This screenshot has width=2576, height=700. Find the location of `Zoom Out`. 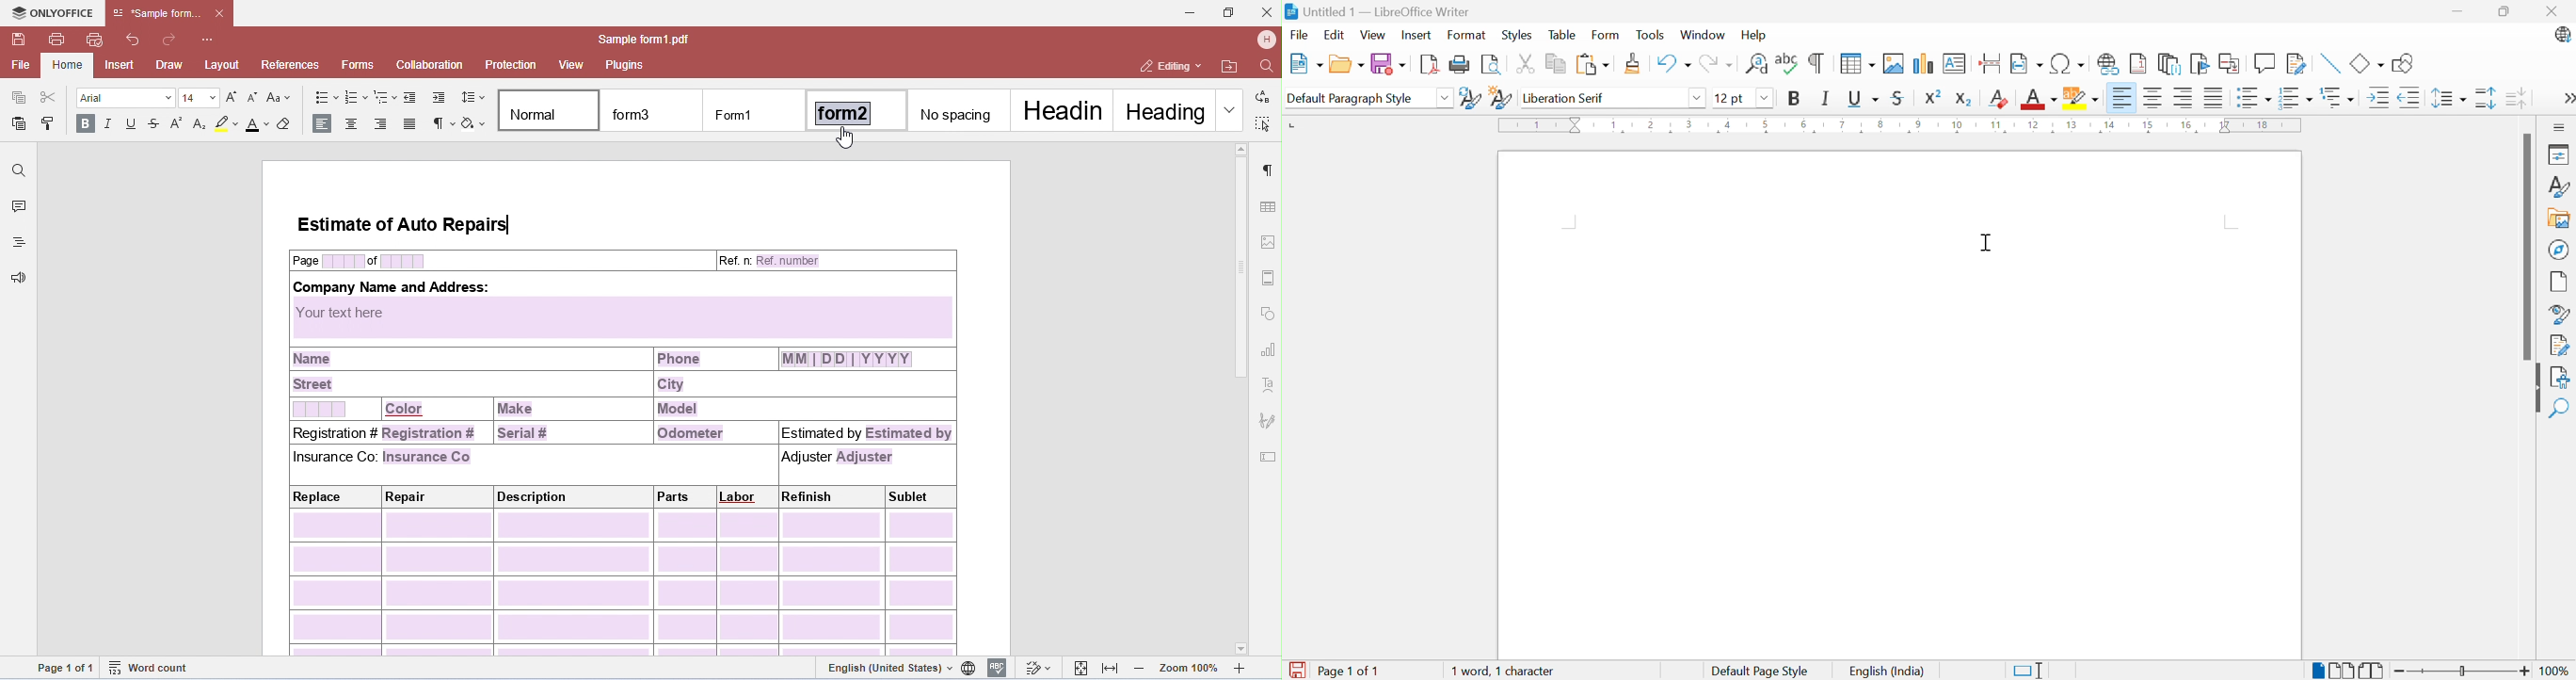

Zoom Out is located at coordinates (2400, 670).